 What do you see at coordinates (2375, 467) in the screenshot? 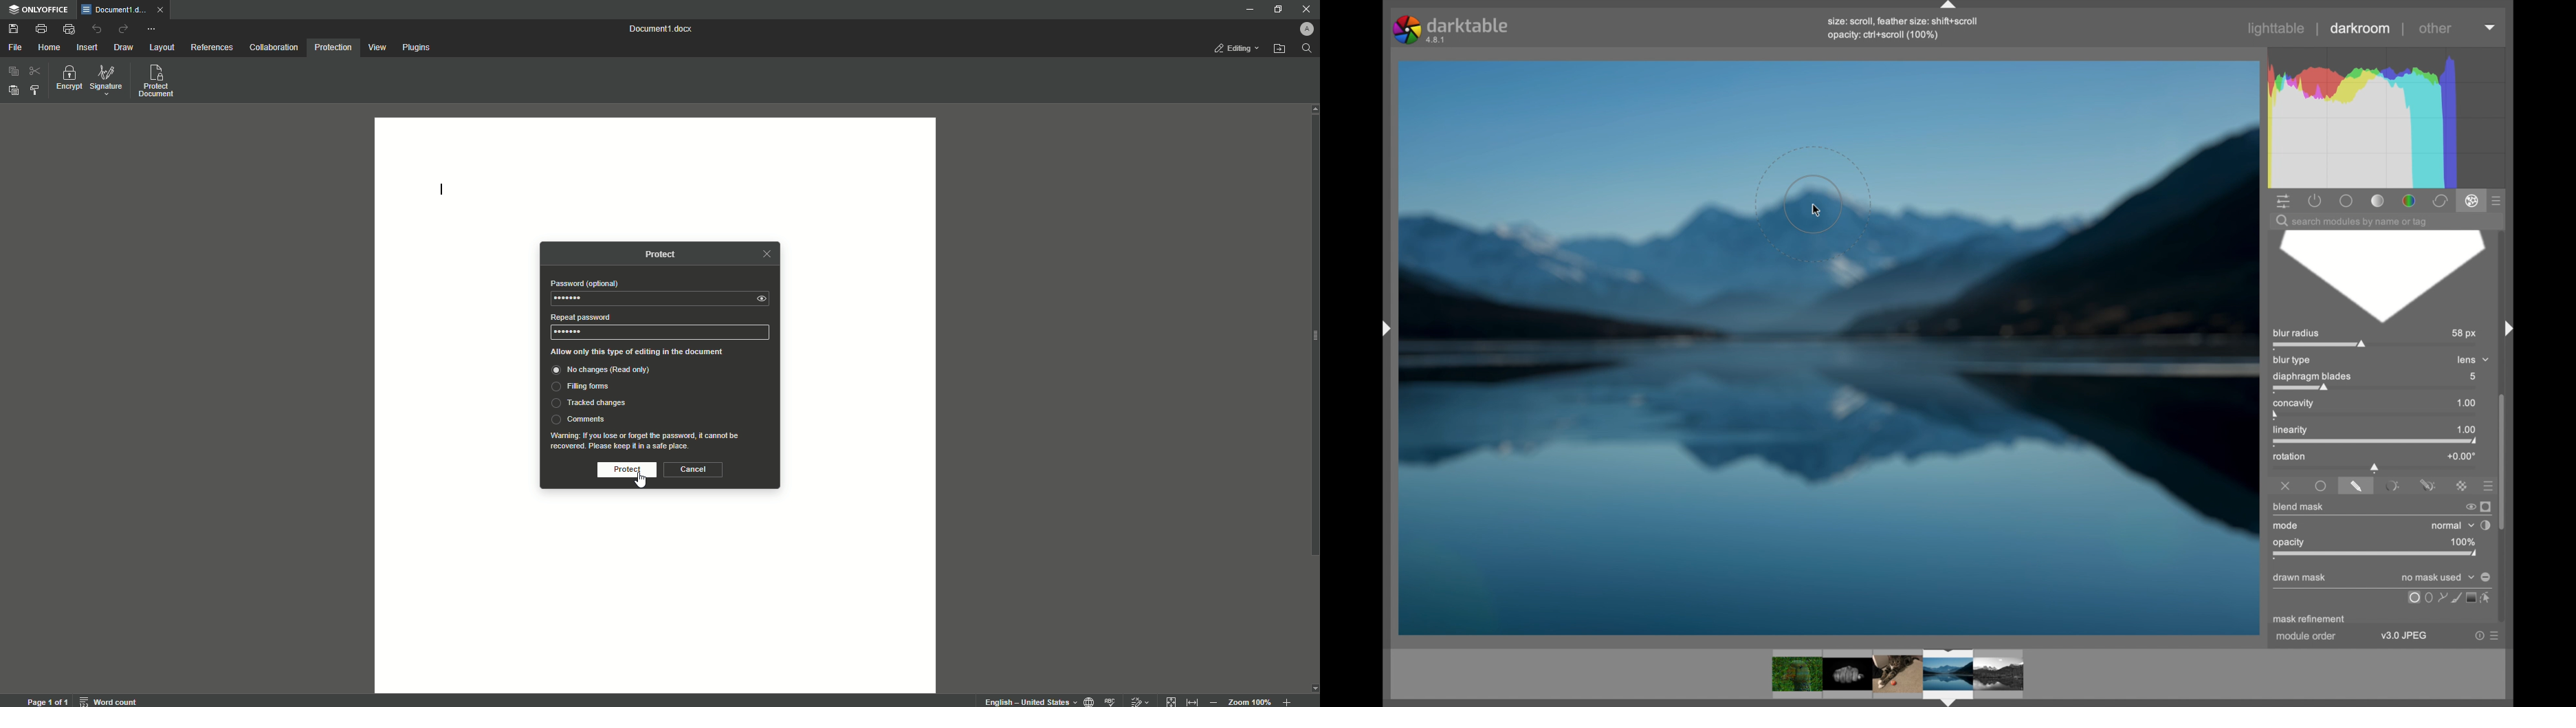
I see `slider` at bounding box center [2375, 467].